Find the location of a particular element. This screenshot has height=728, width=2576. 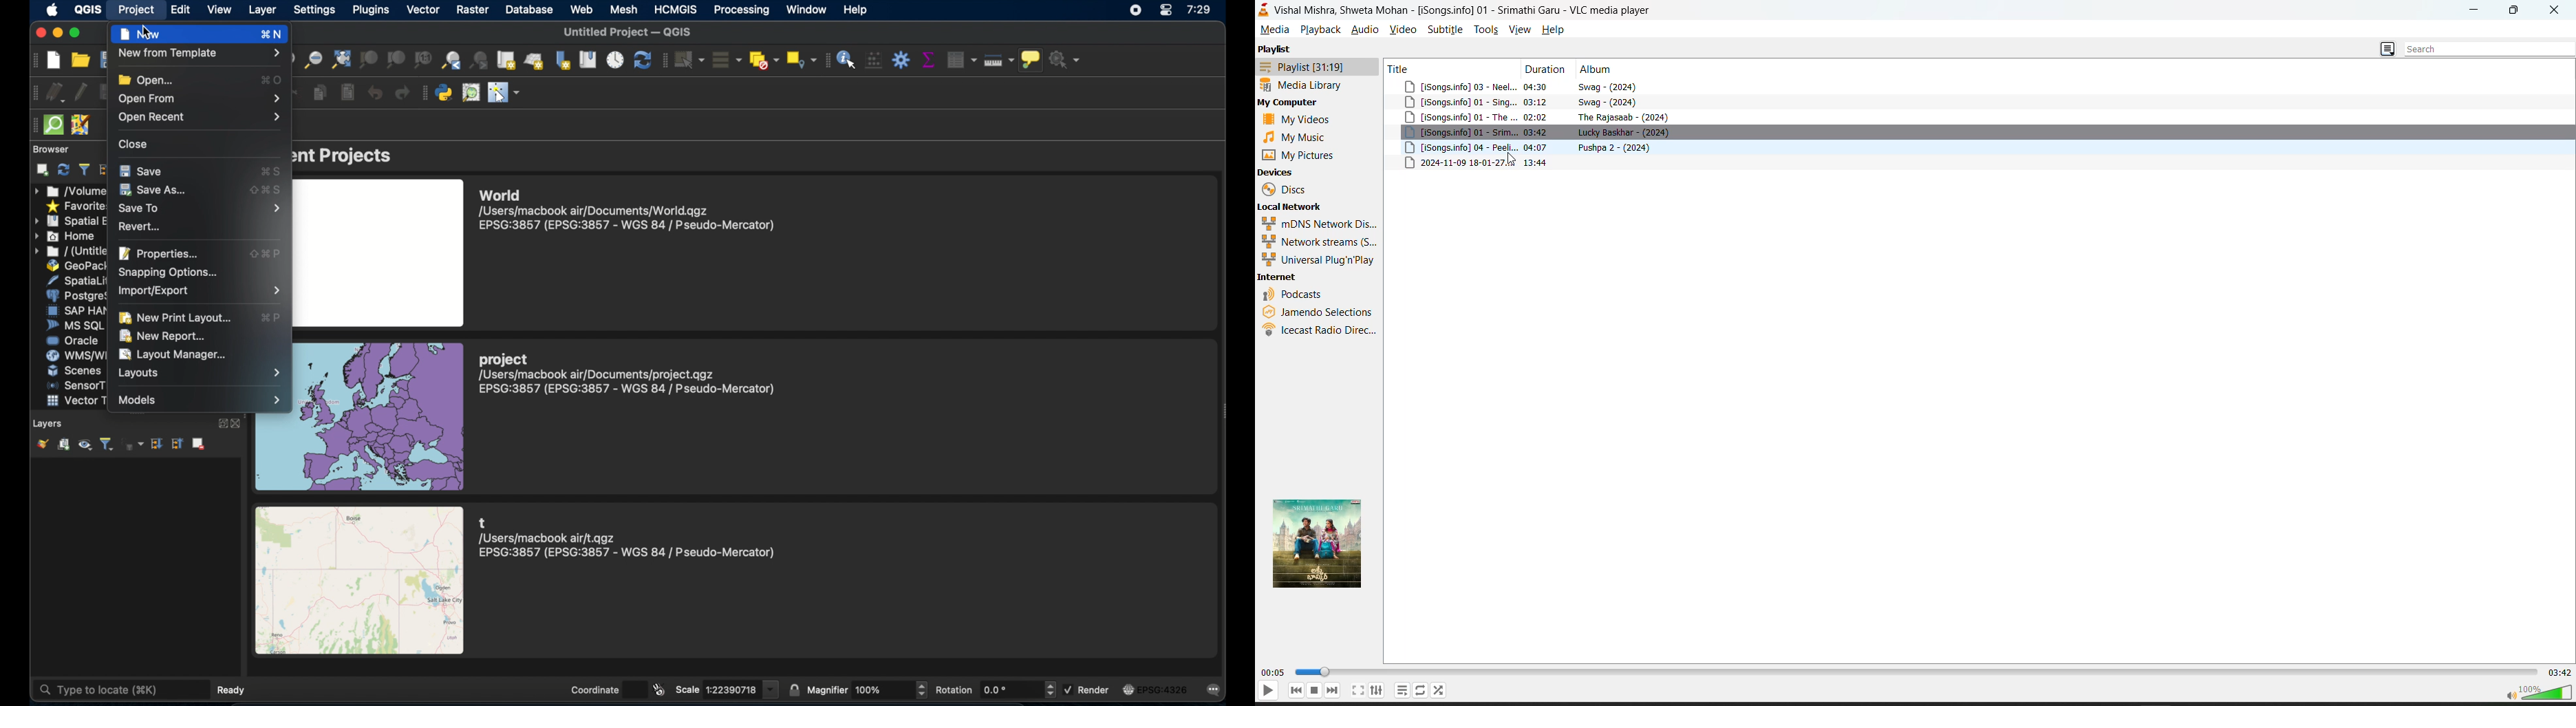

music is located at coordinates (1296, 137).